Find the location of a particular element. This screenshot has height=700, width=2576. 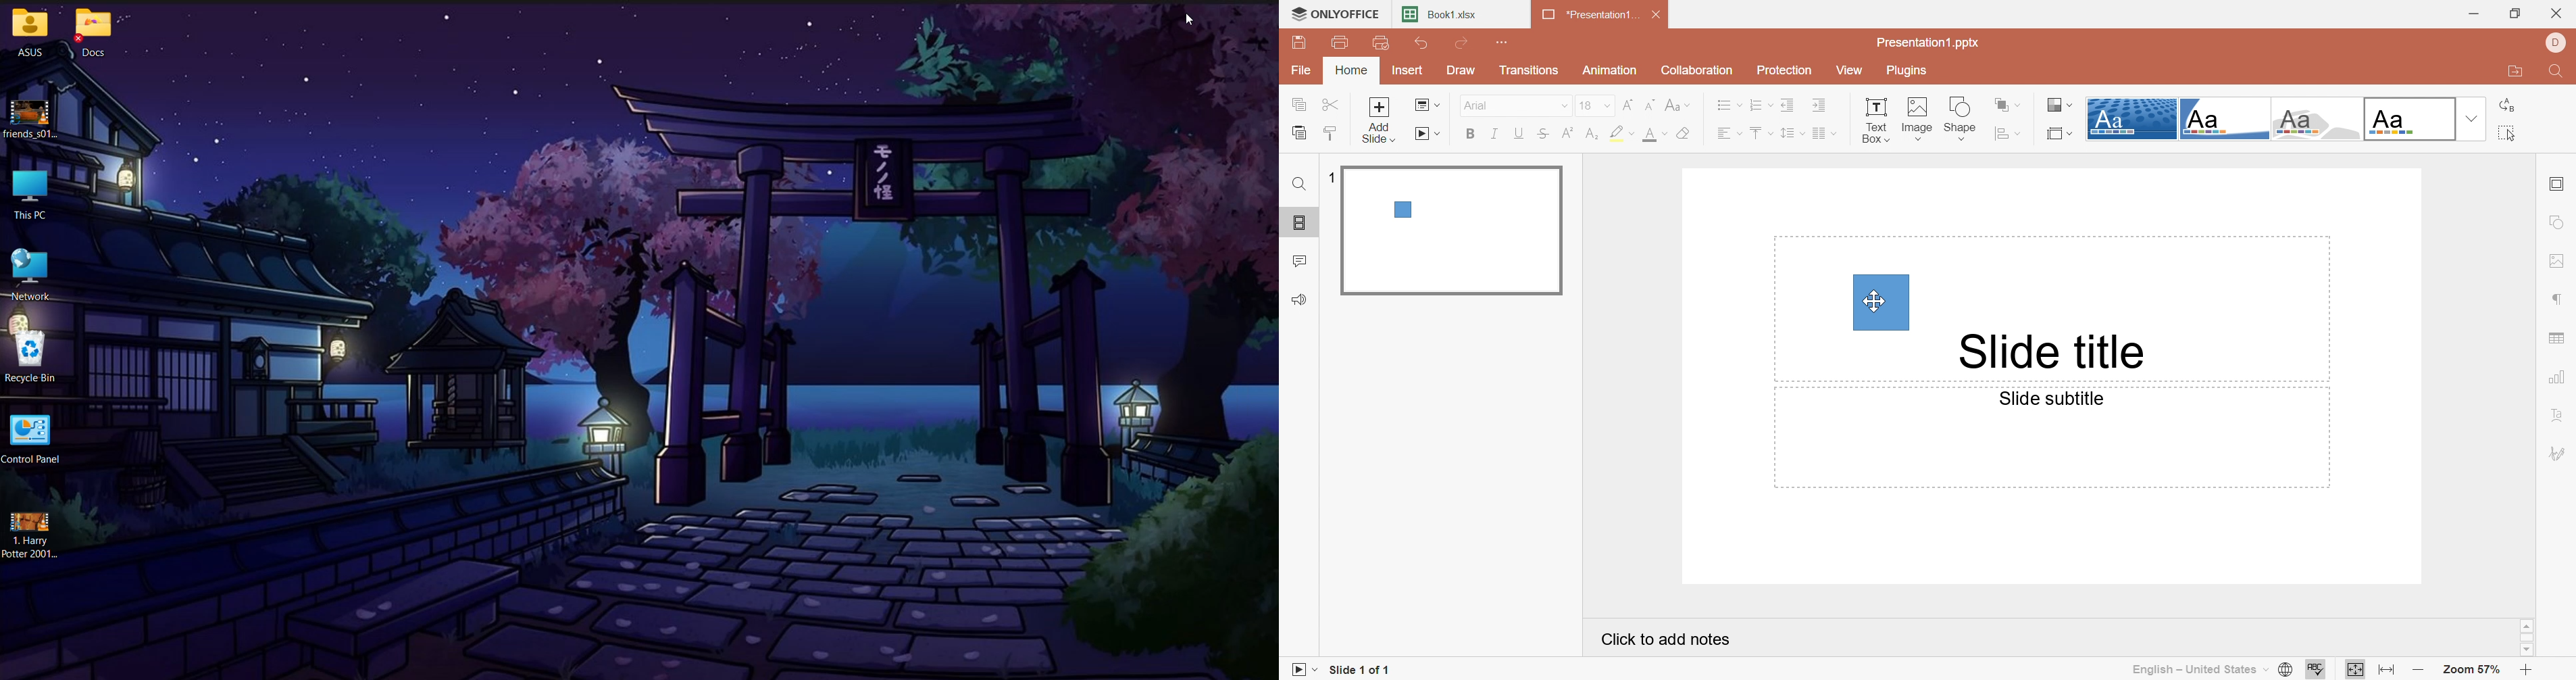

Customize quick access toolbar is located at coordinates (1501, 43).